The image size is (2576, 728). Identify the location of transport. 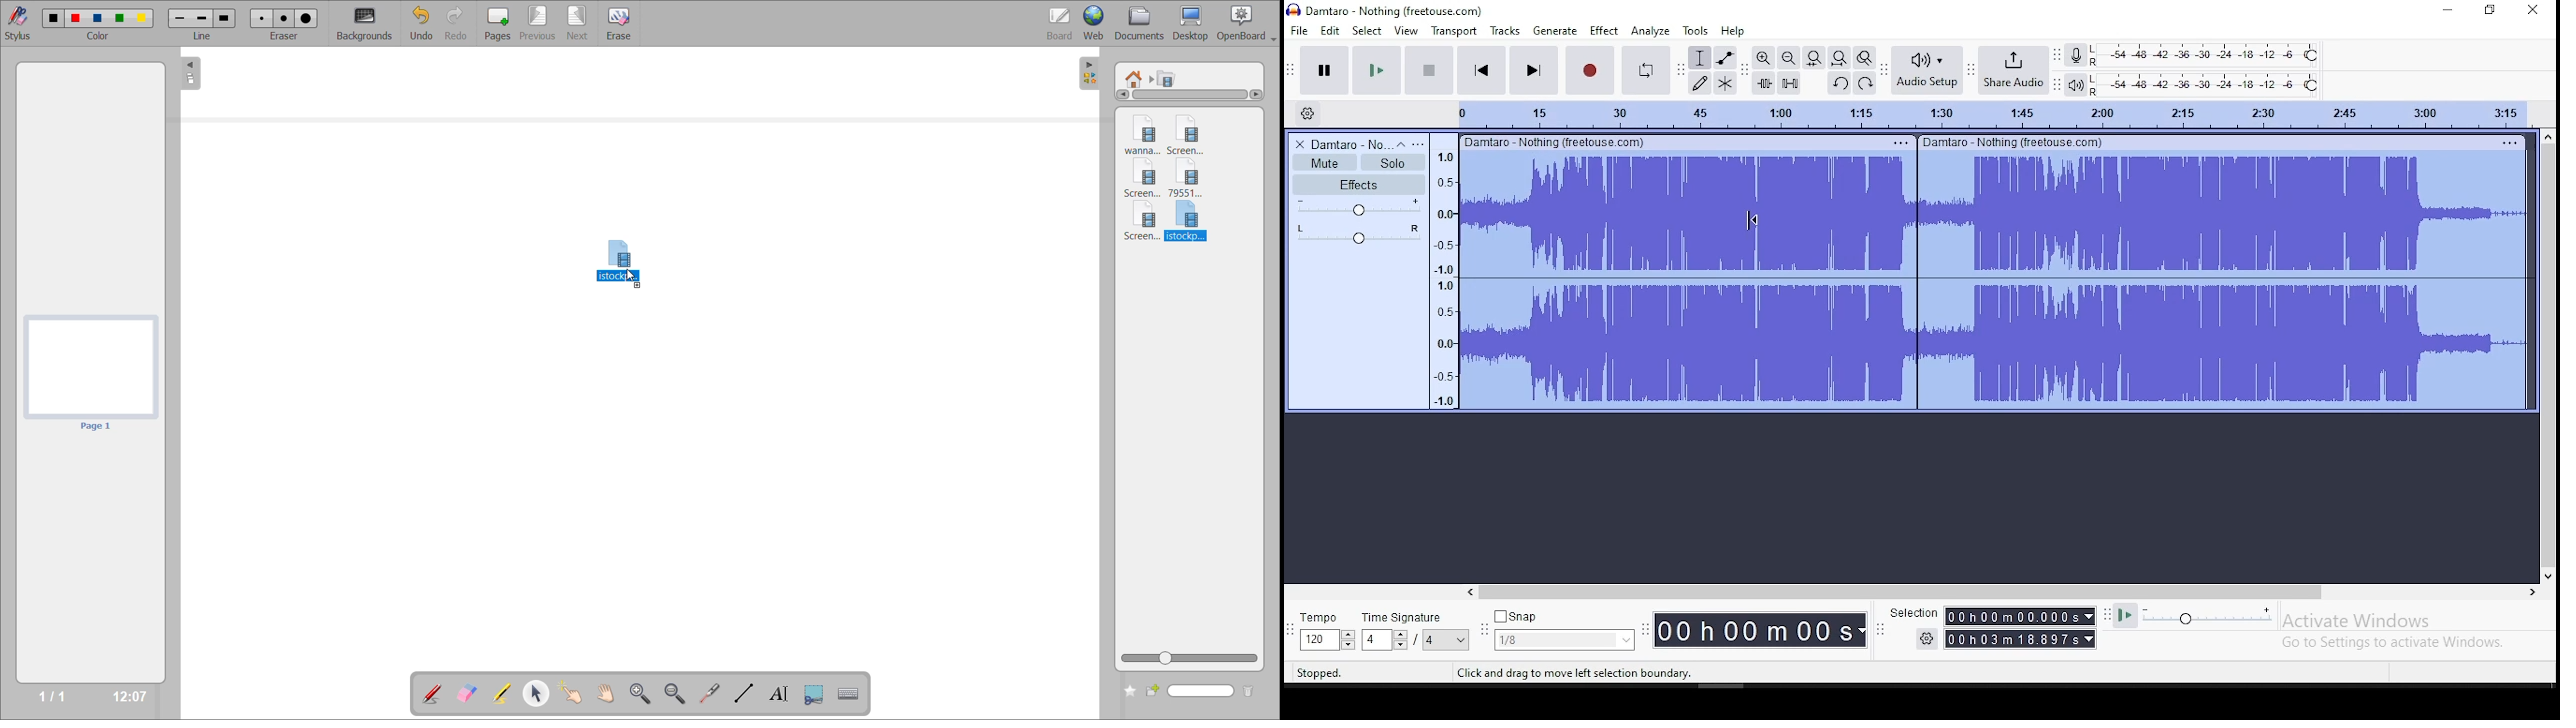
(1453, 30).